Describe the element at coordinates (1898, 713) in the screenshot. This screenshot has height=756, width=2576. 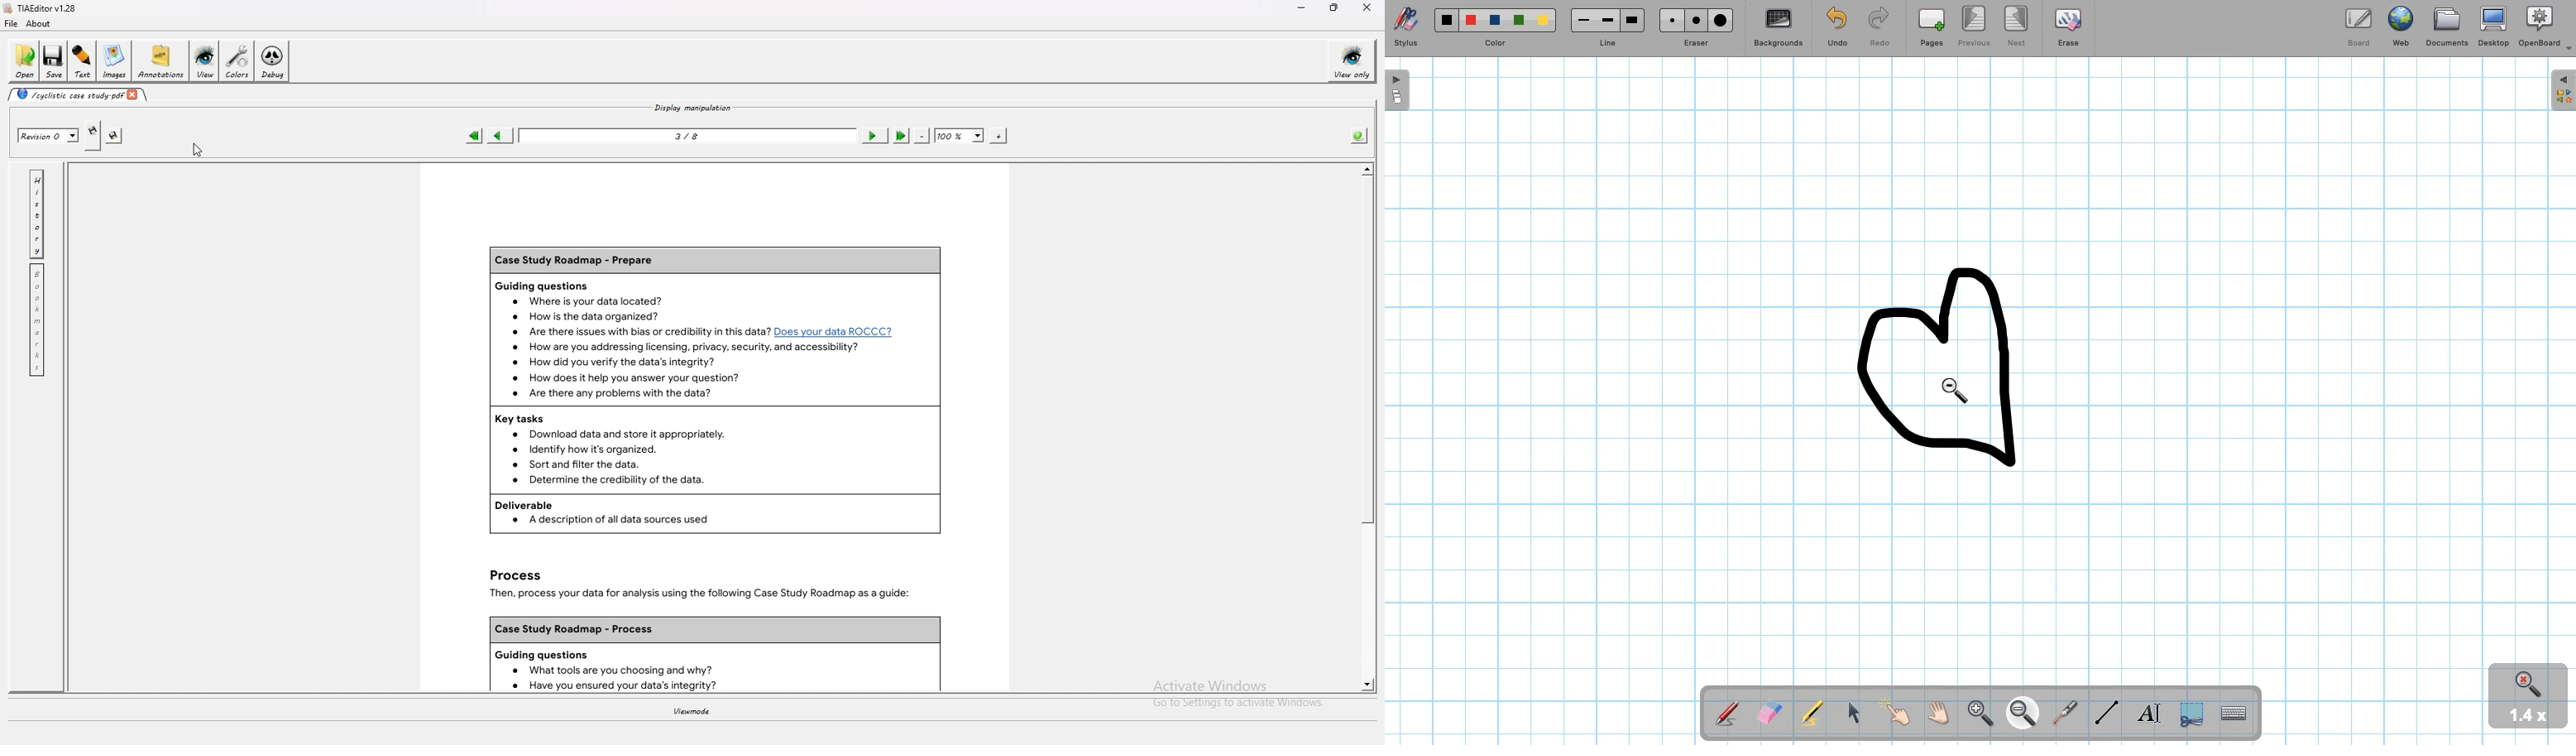
I see `Pointer` at that location.